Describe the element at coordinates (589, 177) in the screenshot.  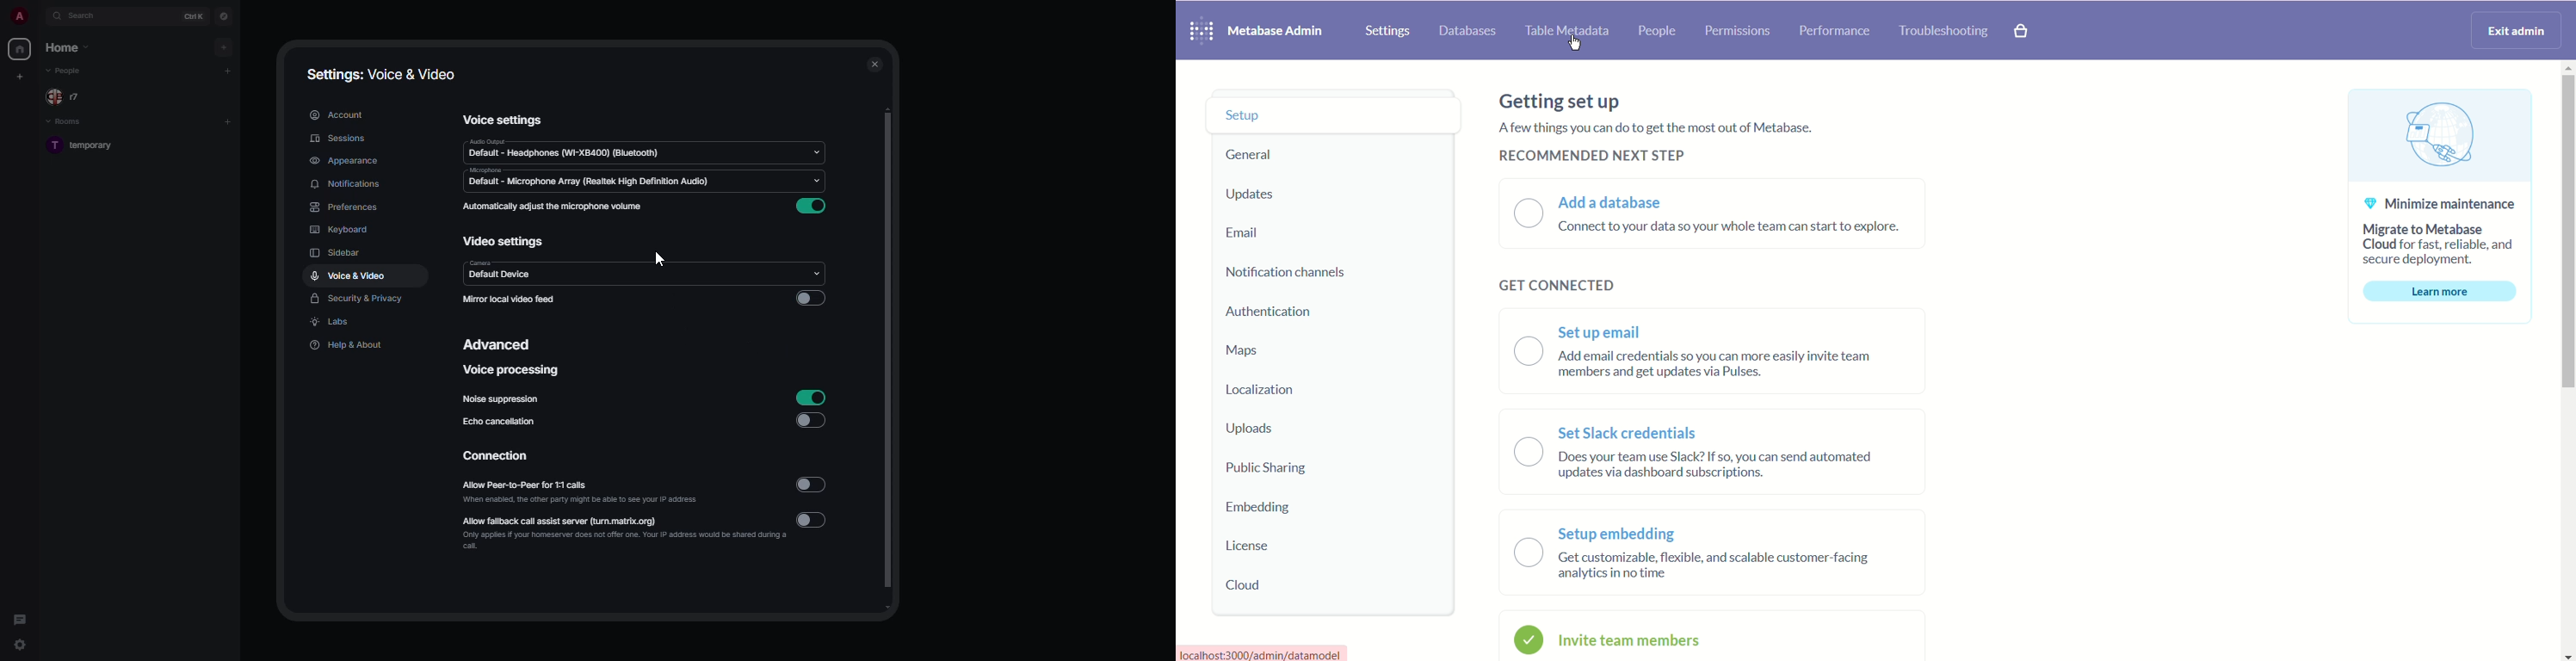
I see `microphone default` at that location.